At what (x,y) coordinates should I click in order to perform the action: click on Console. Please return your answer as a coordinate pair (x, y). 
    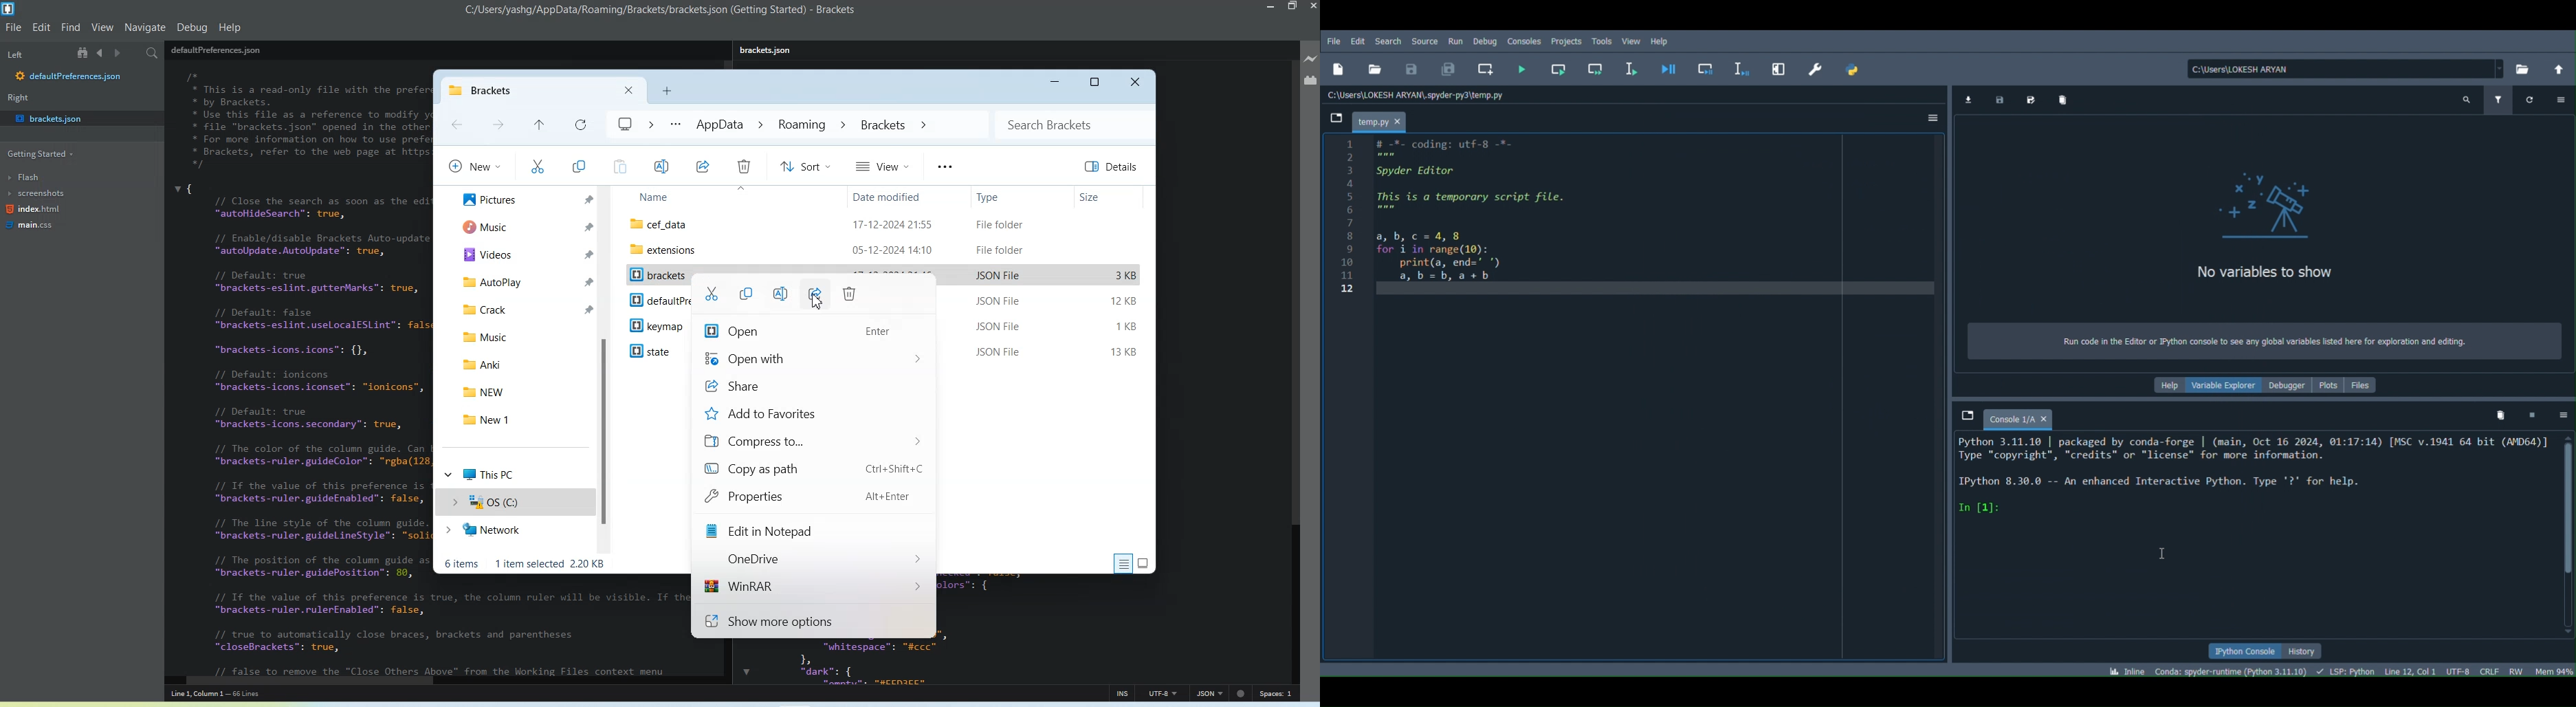
    Looking at the image, I should click on (2020, 417).